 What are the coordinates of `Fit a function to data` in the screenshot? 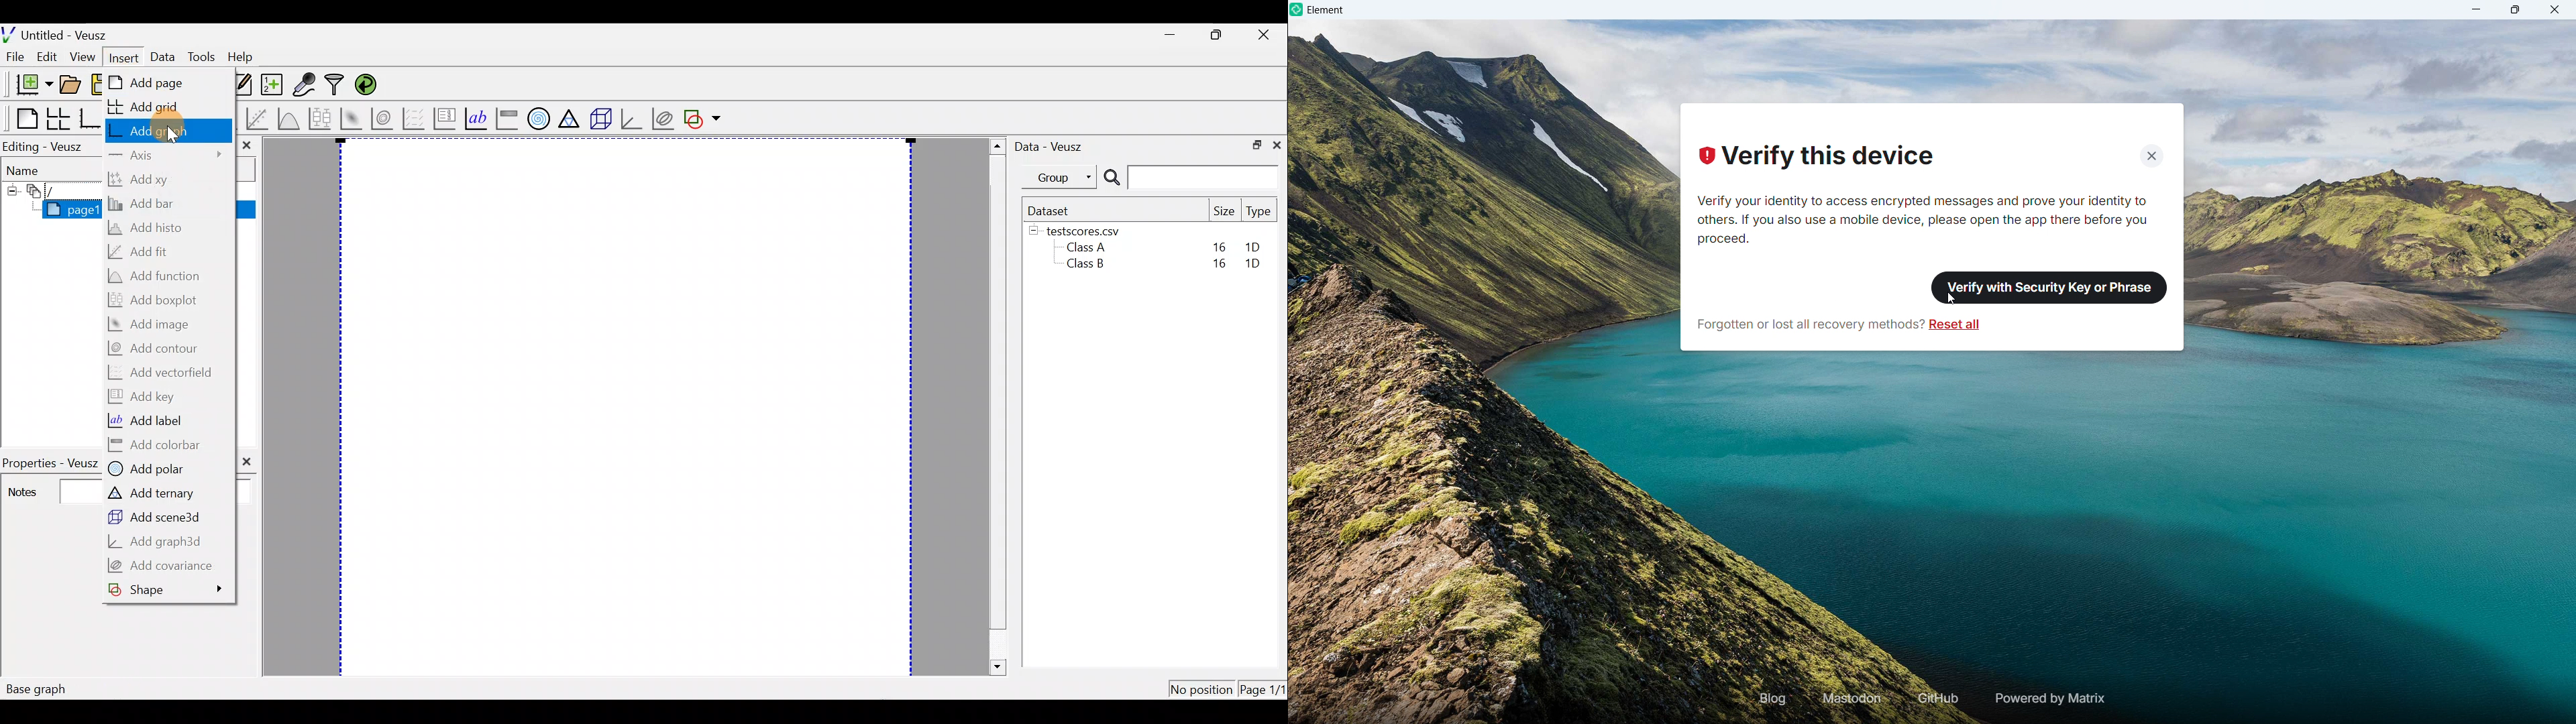 It's located at (258, 118).